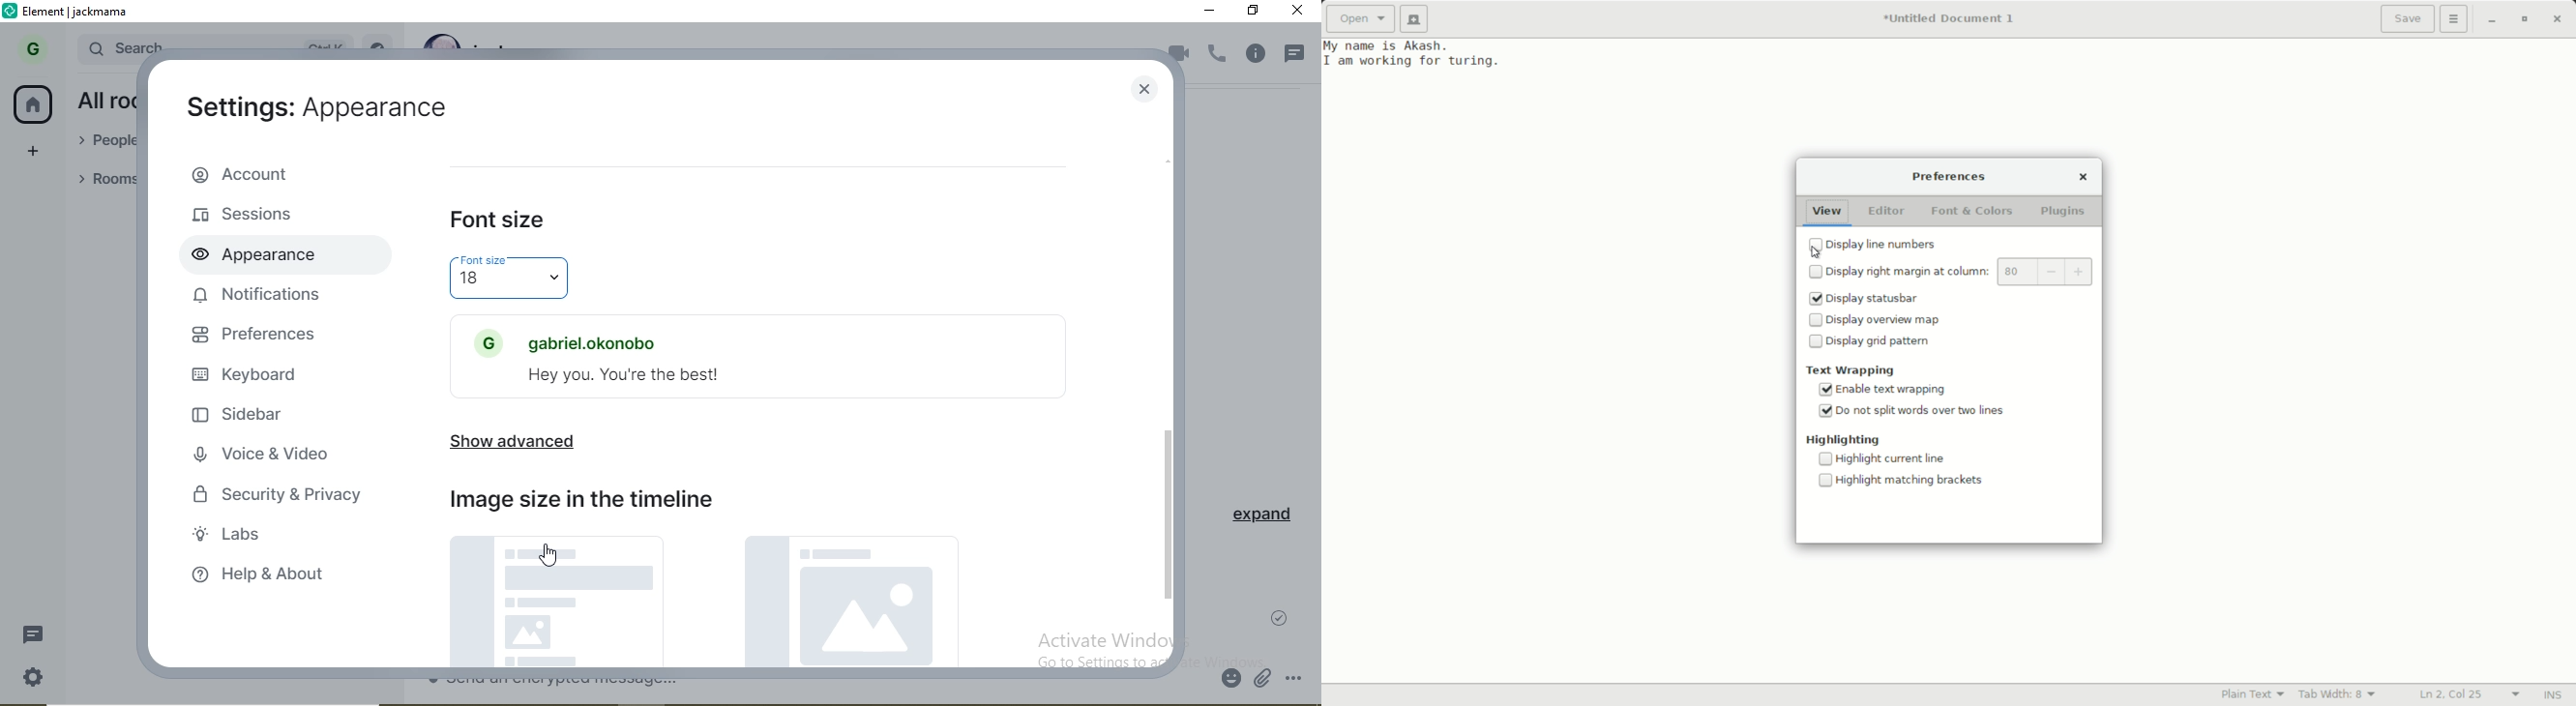  I want to click on appearance, so click(260, 252).